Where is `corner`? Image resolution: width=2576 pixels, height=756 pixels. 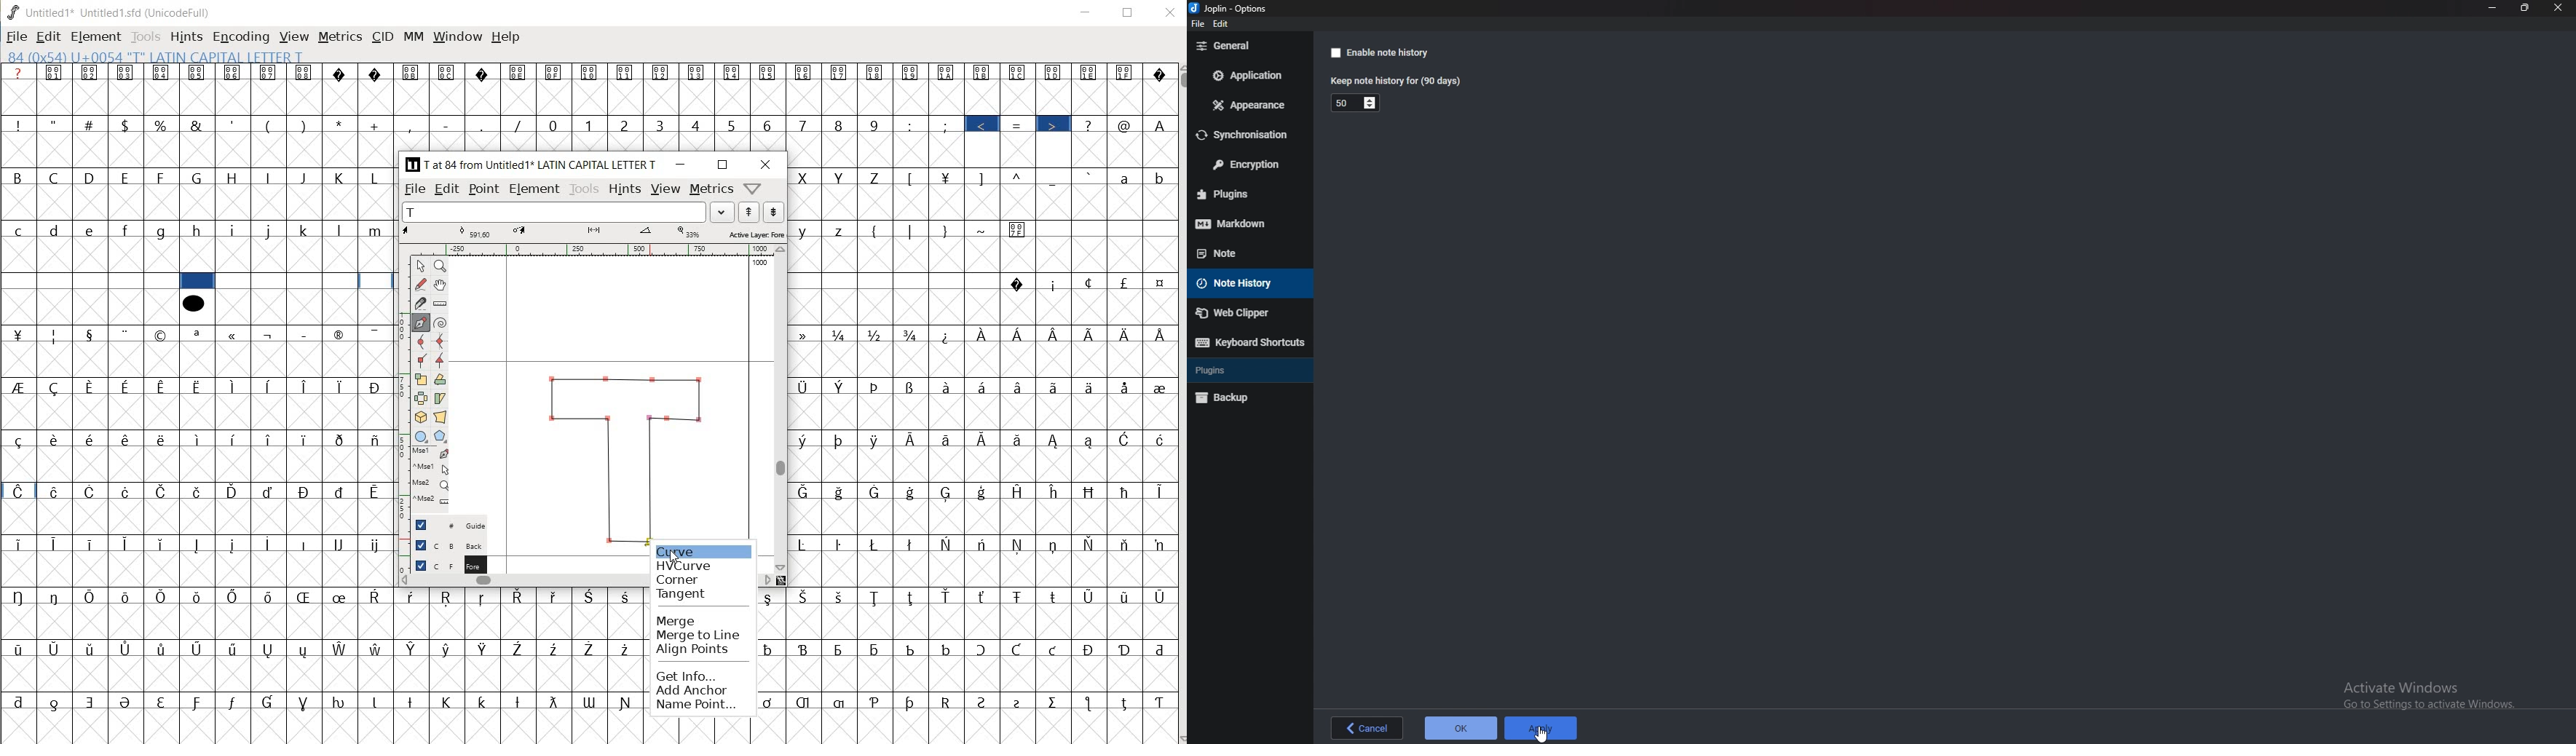 corner is located at coordinates (421, 361).